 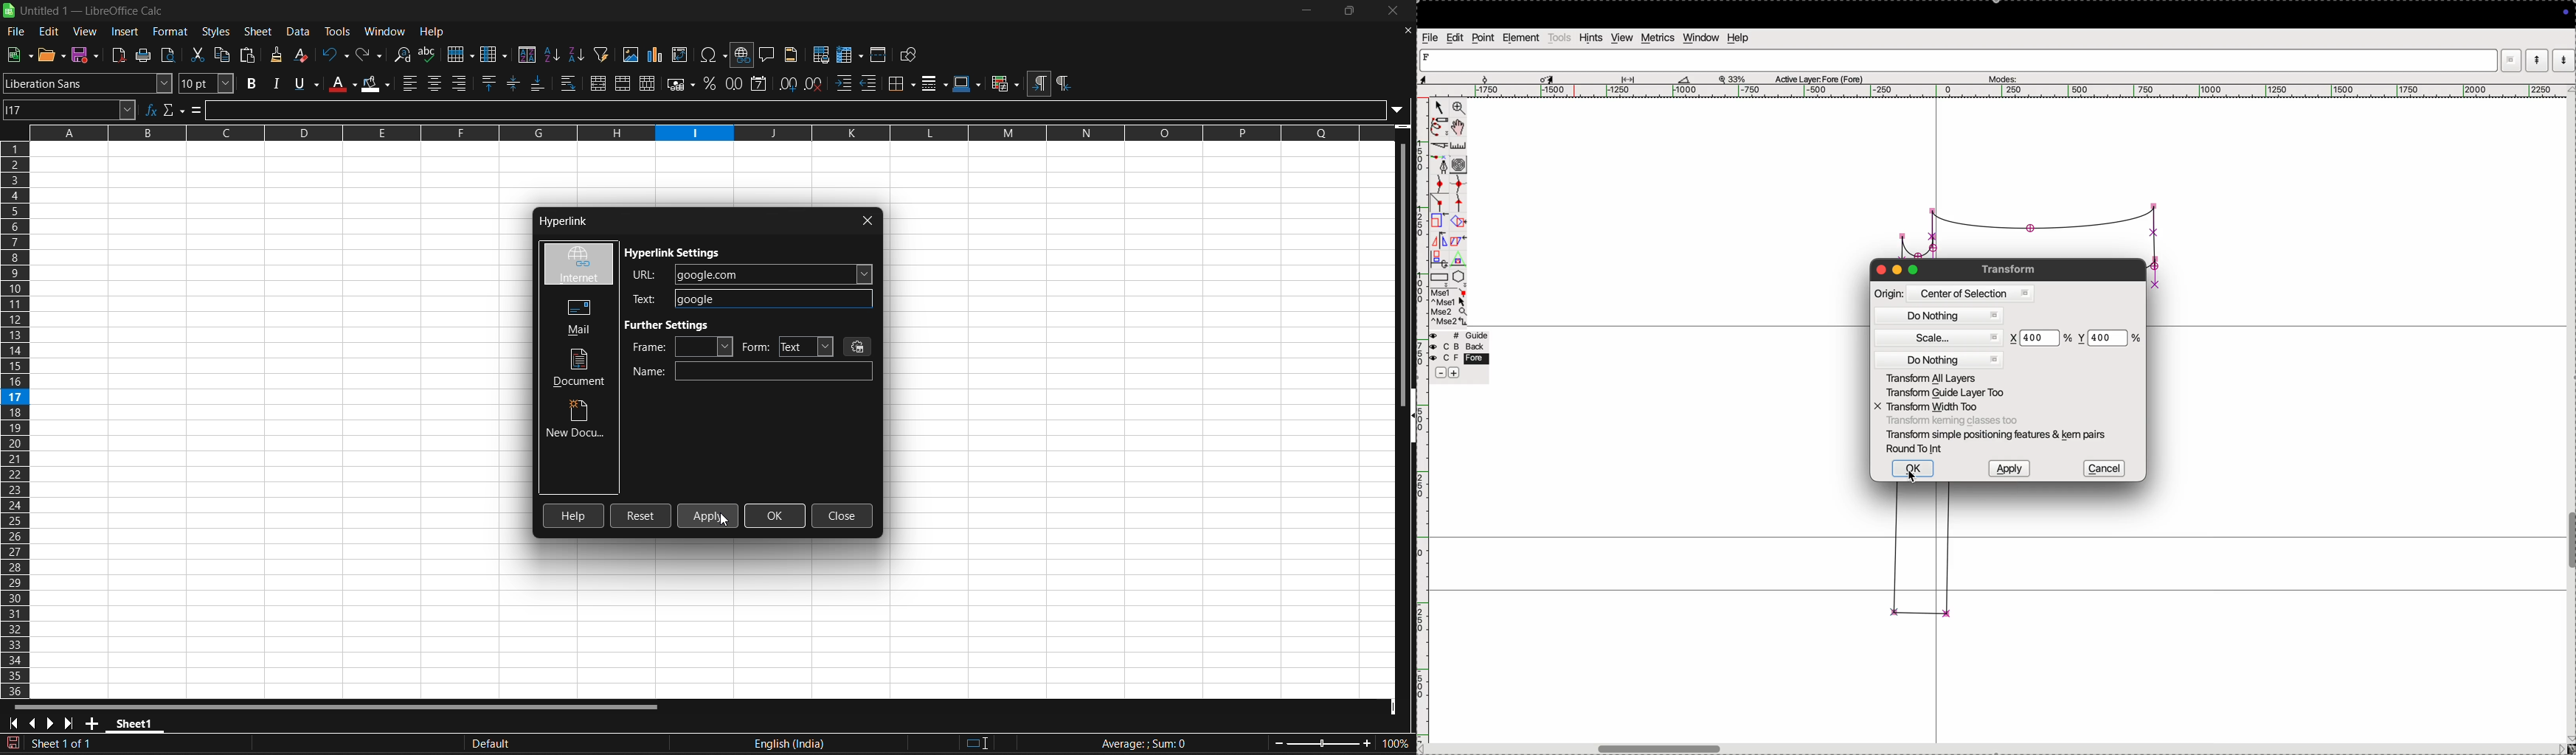 What do you see at coordinates (1943, 339) in the screenshot?
I see `scale` at bounding box center [1943, 339].